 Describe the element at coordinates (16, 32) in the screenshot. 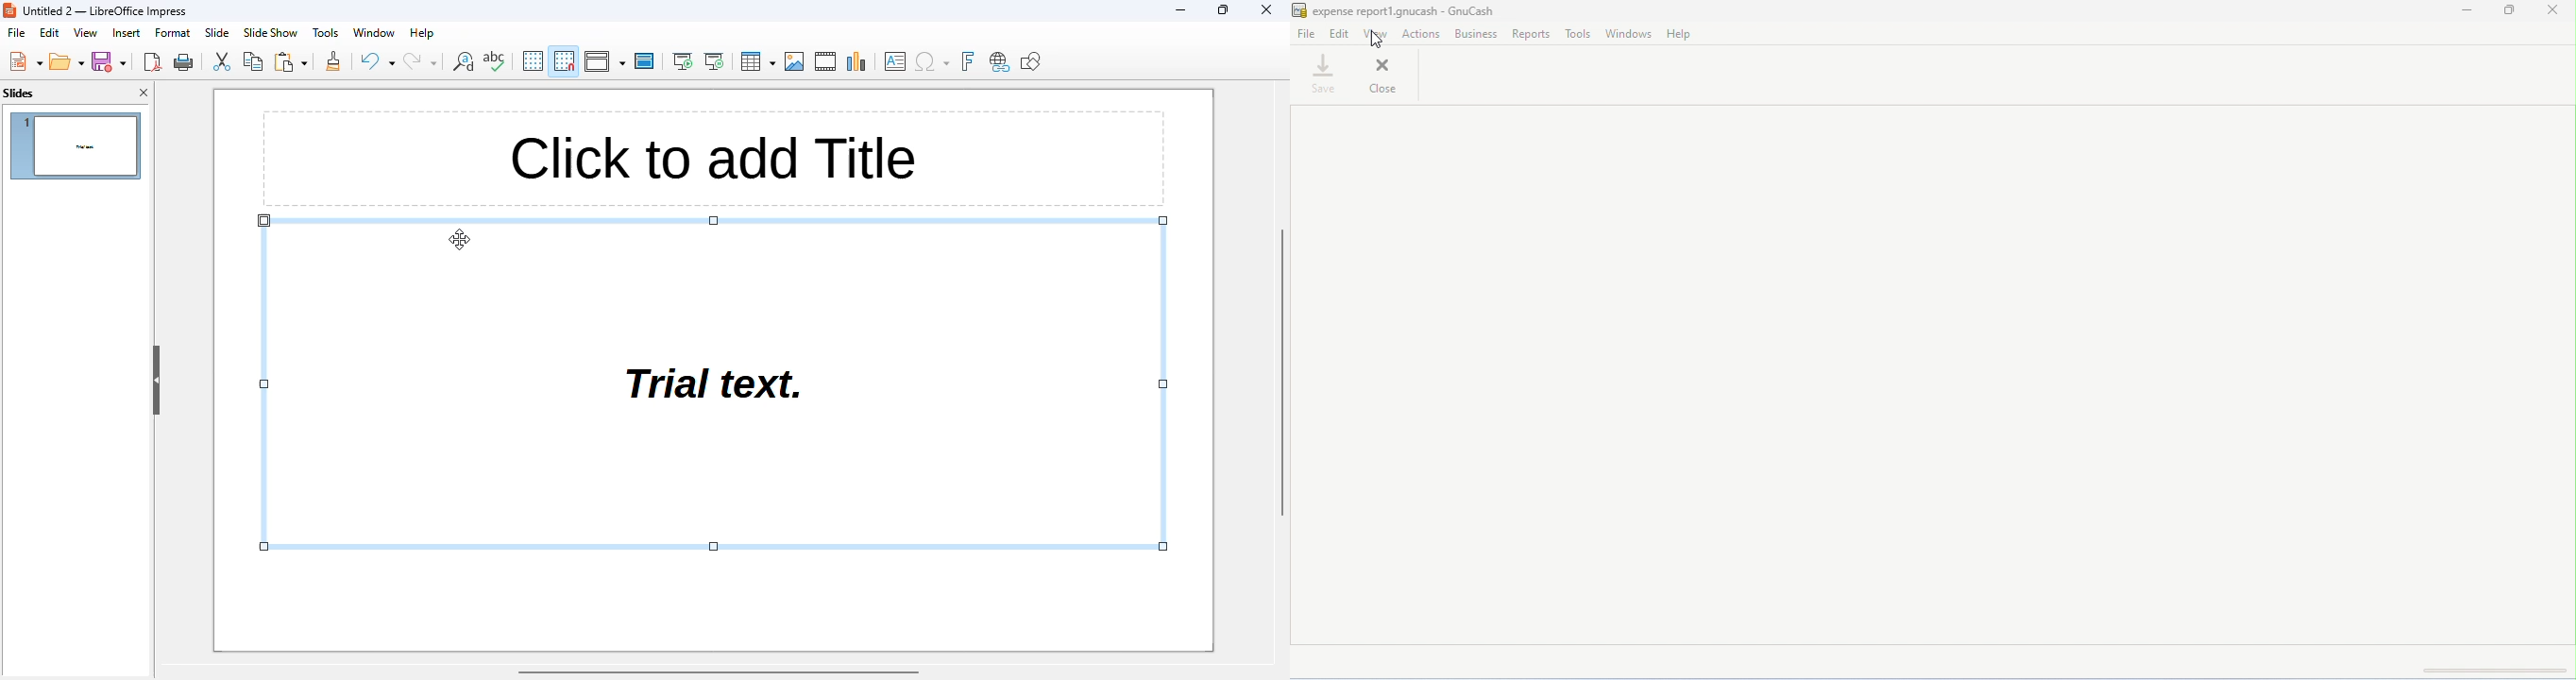

I see `file` at that location.